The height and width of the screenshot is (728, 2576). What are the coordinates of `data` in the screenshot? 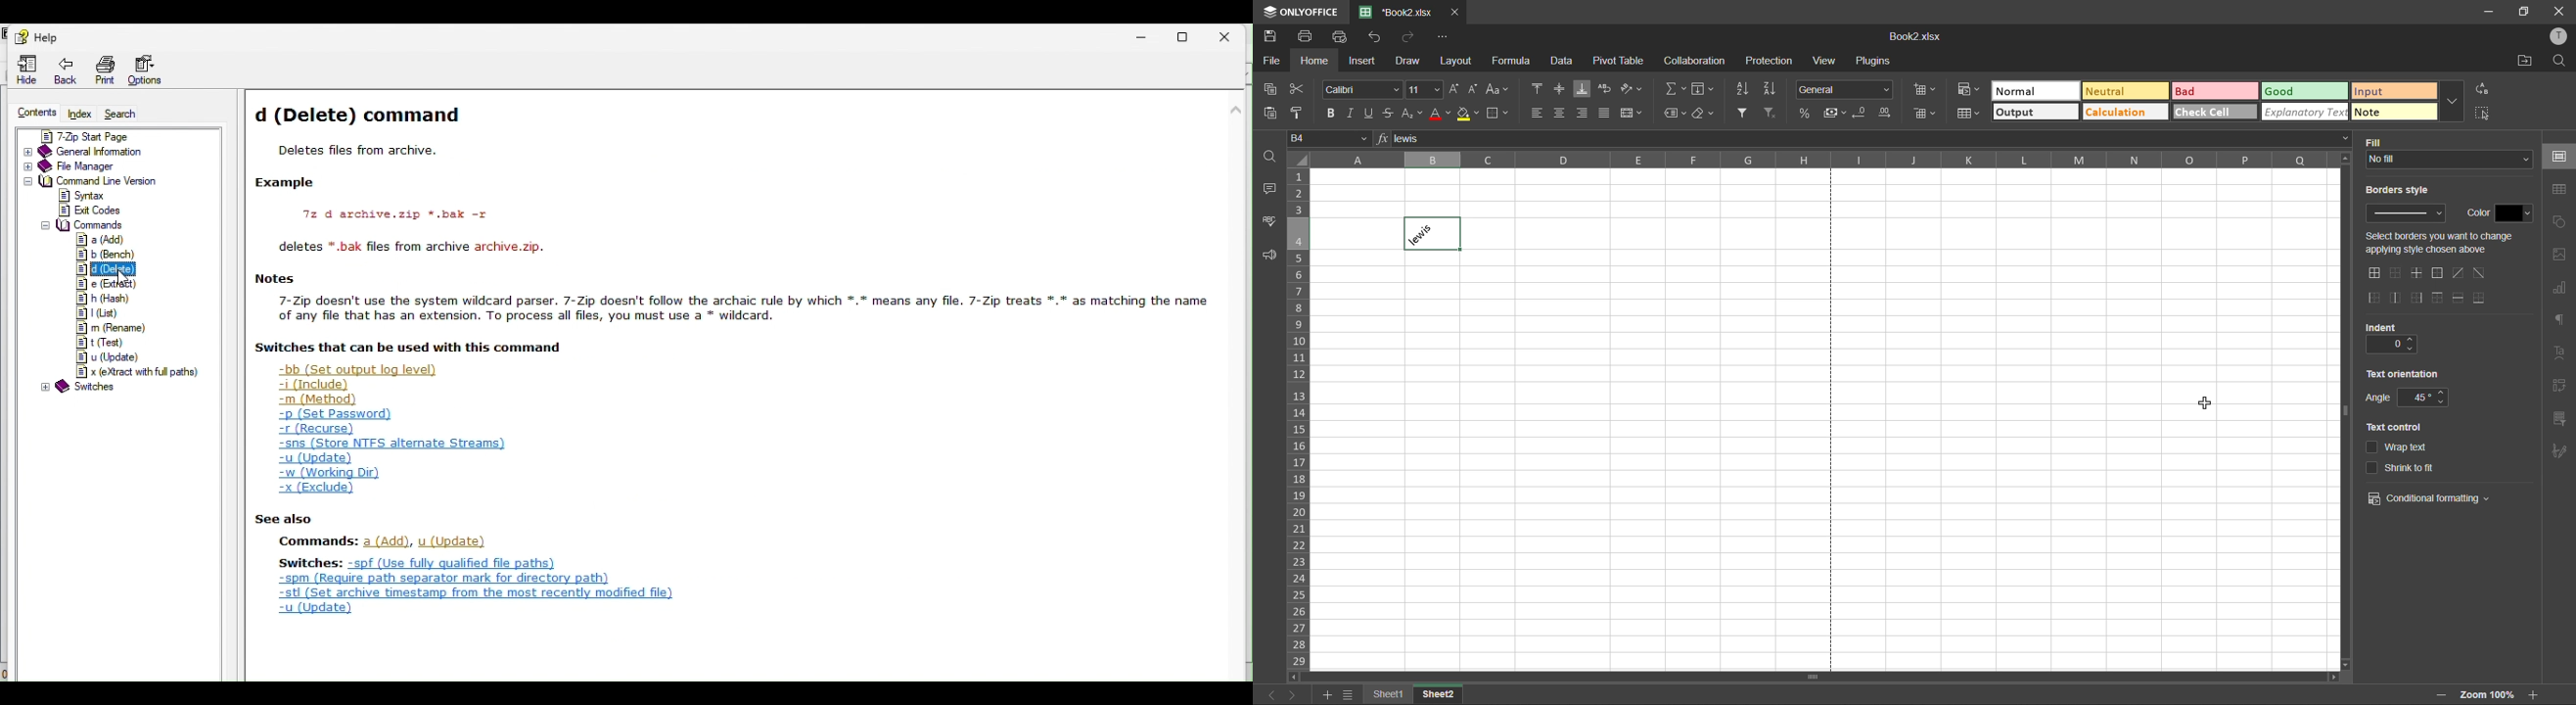 It's located at (1562, 60).